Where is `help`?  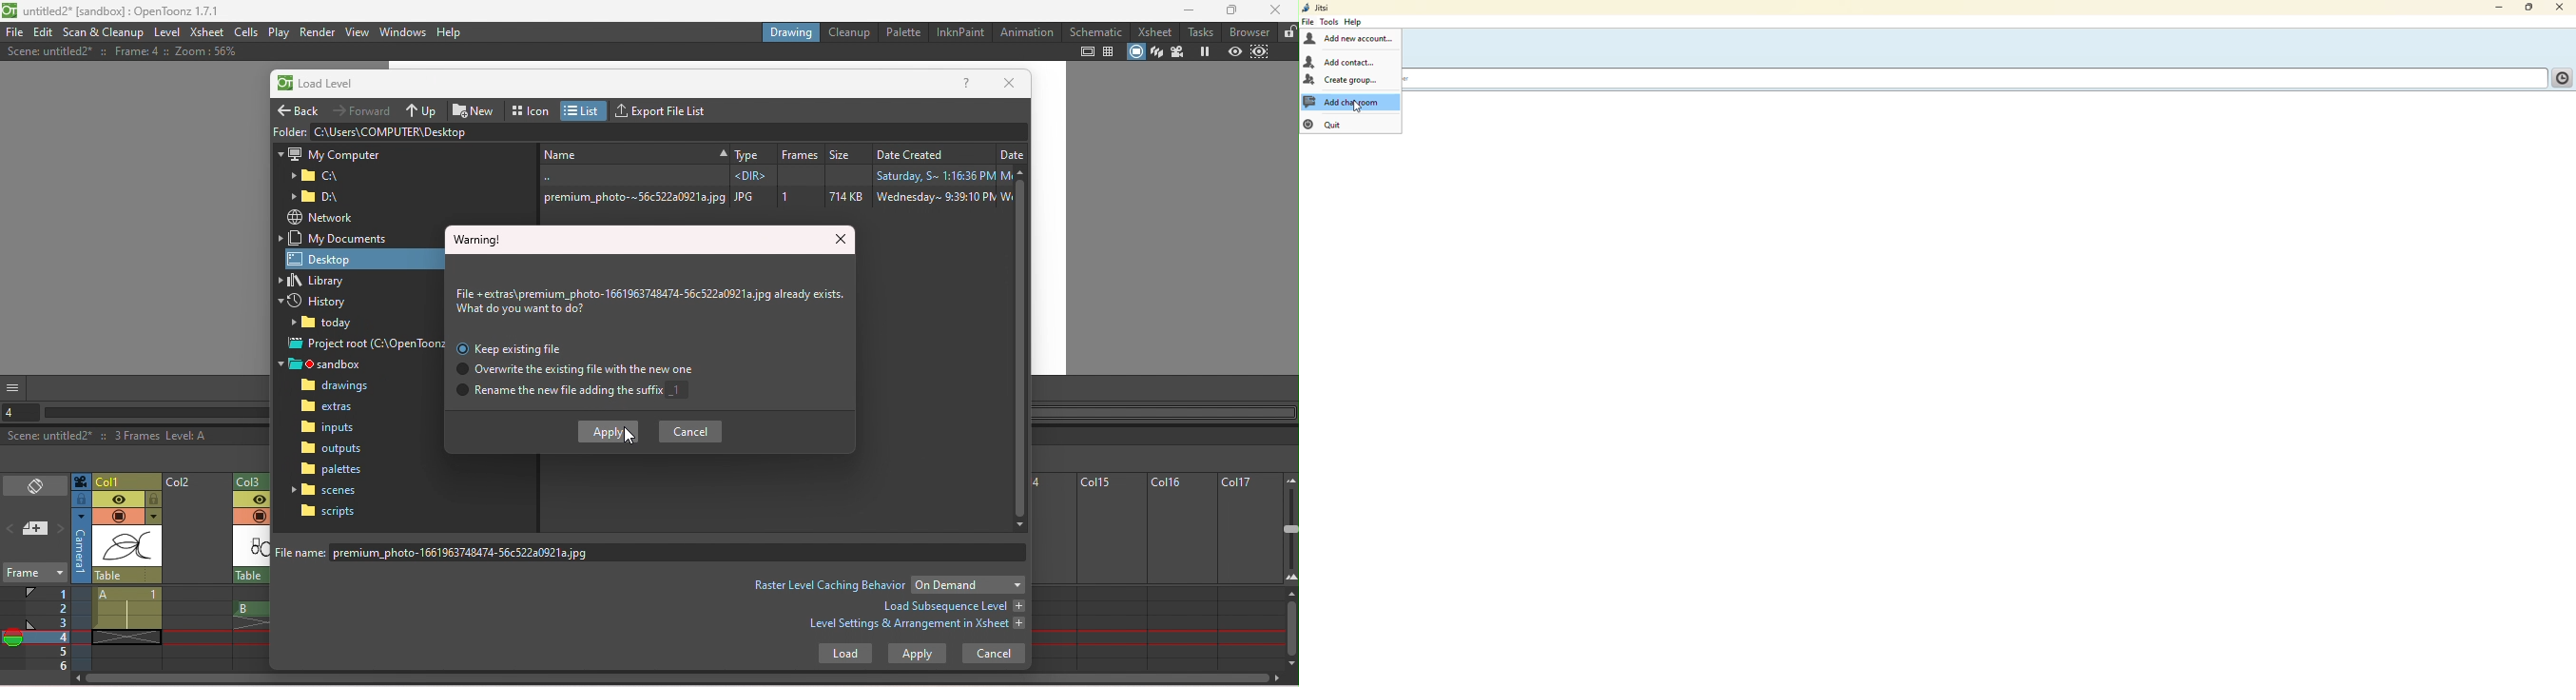 help is located at coordinates (1355, 22).